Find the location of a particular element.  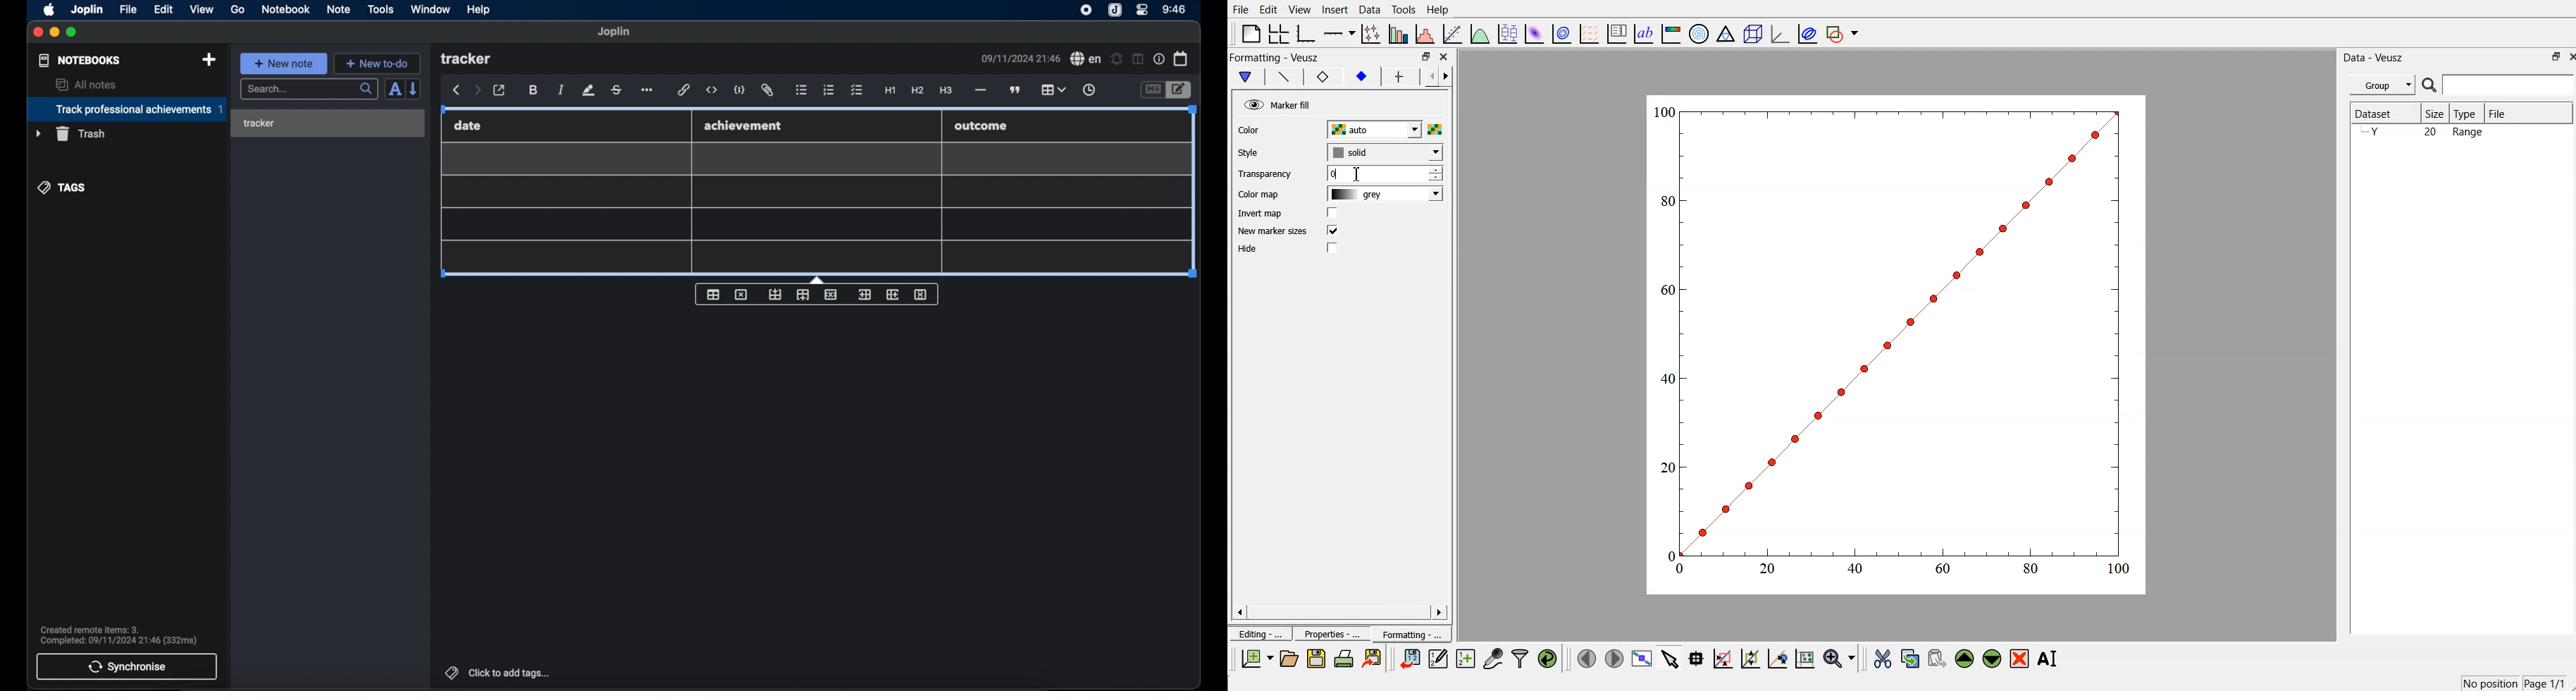

block quote is located at coordinates (1016, 90).